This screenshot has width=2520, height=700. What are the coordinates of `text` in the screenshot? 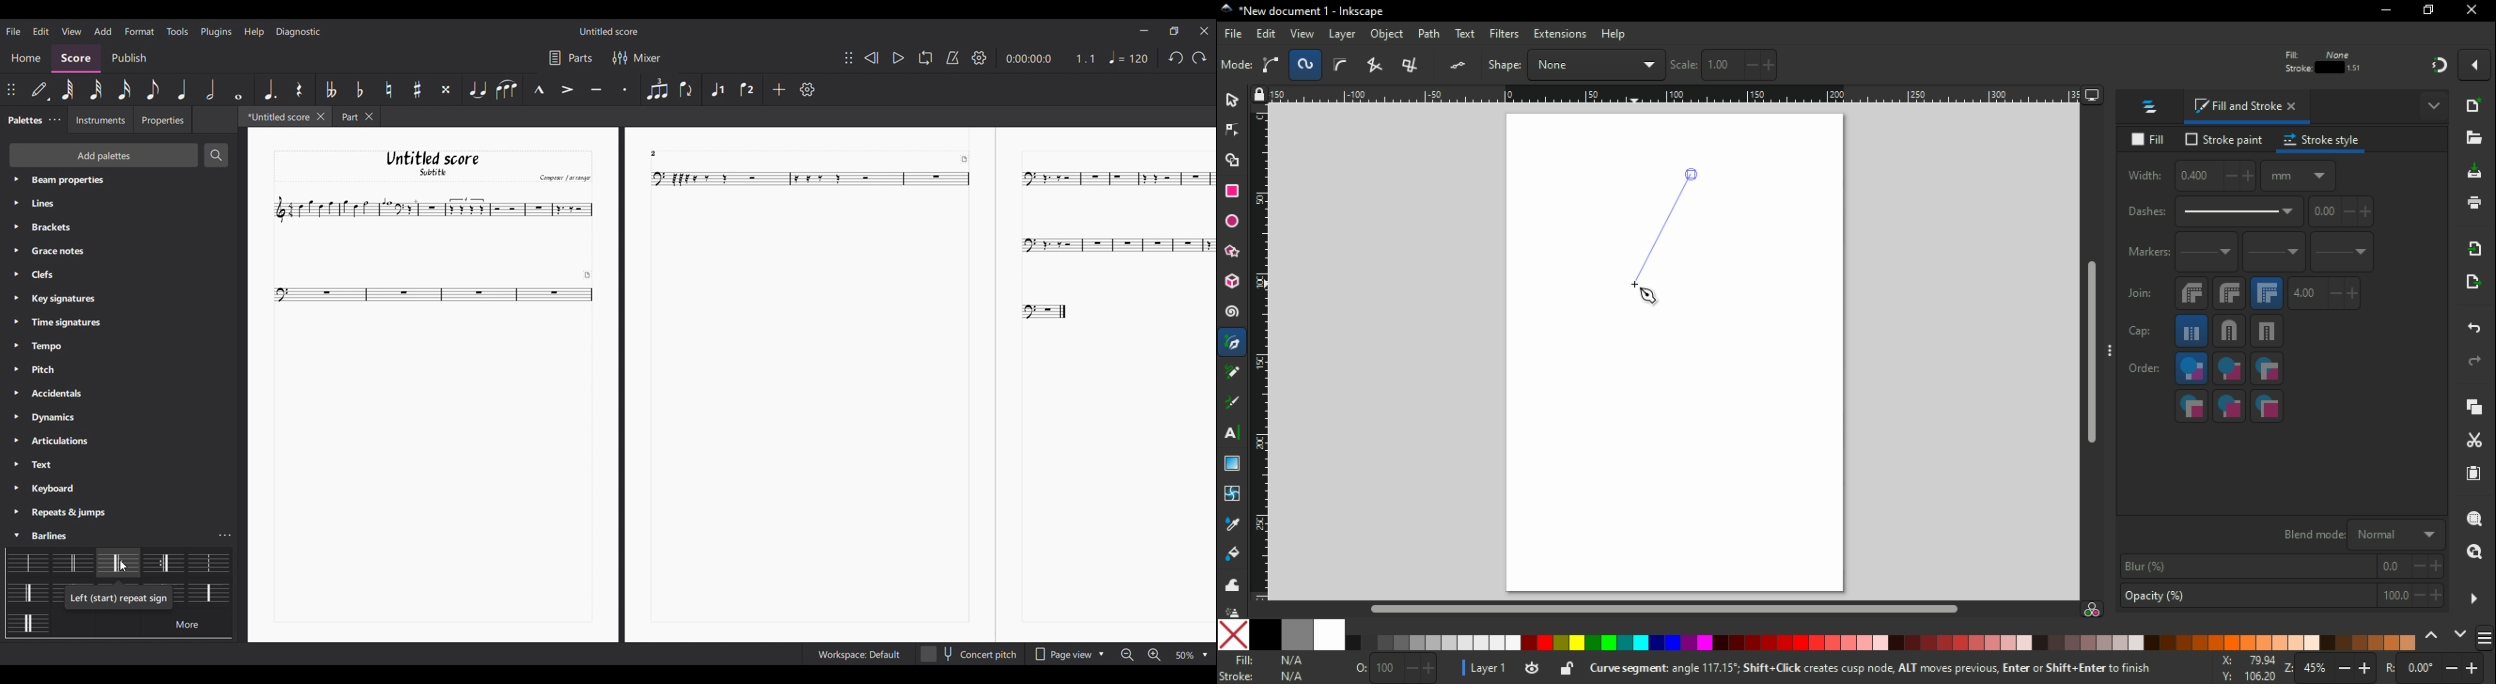 It's located at (1466, 33).